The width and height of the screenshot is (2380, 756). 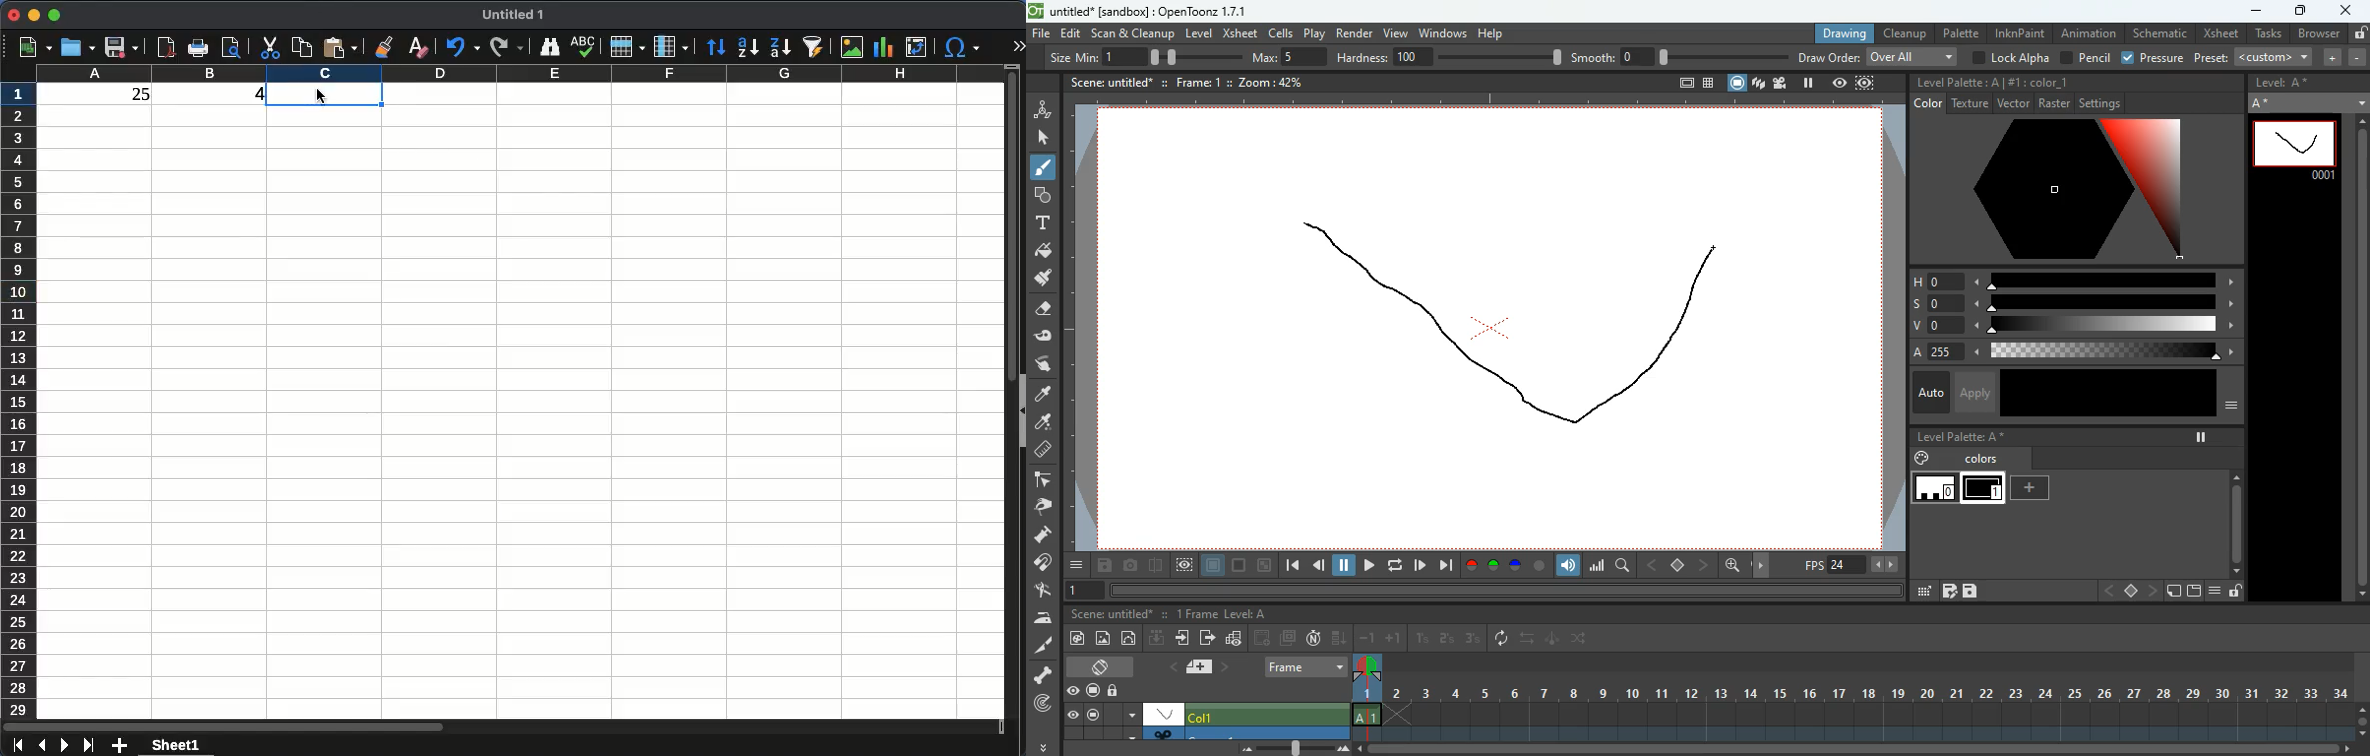 I want to click on paste, so click(x=340, y=48).